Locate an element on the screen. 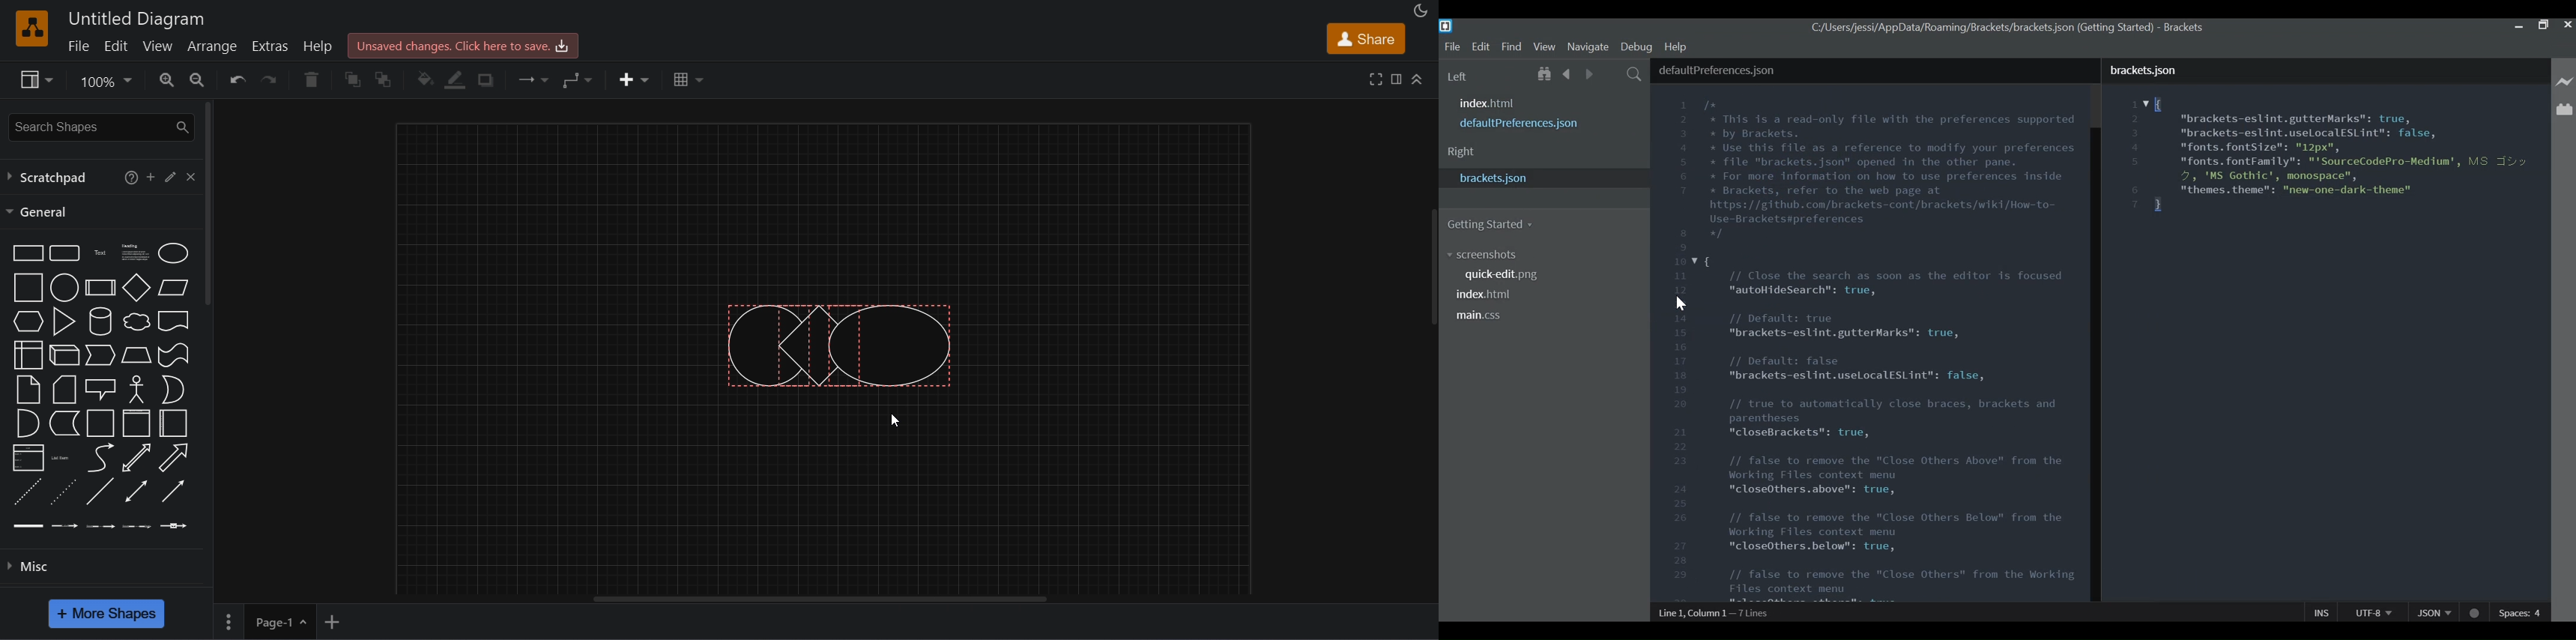  Help is located at coordinates (1677, 47).